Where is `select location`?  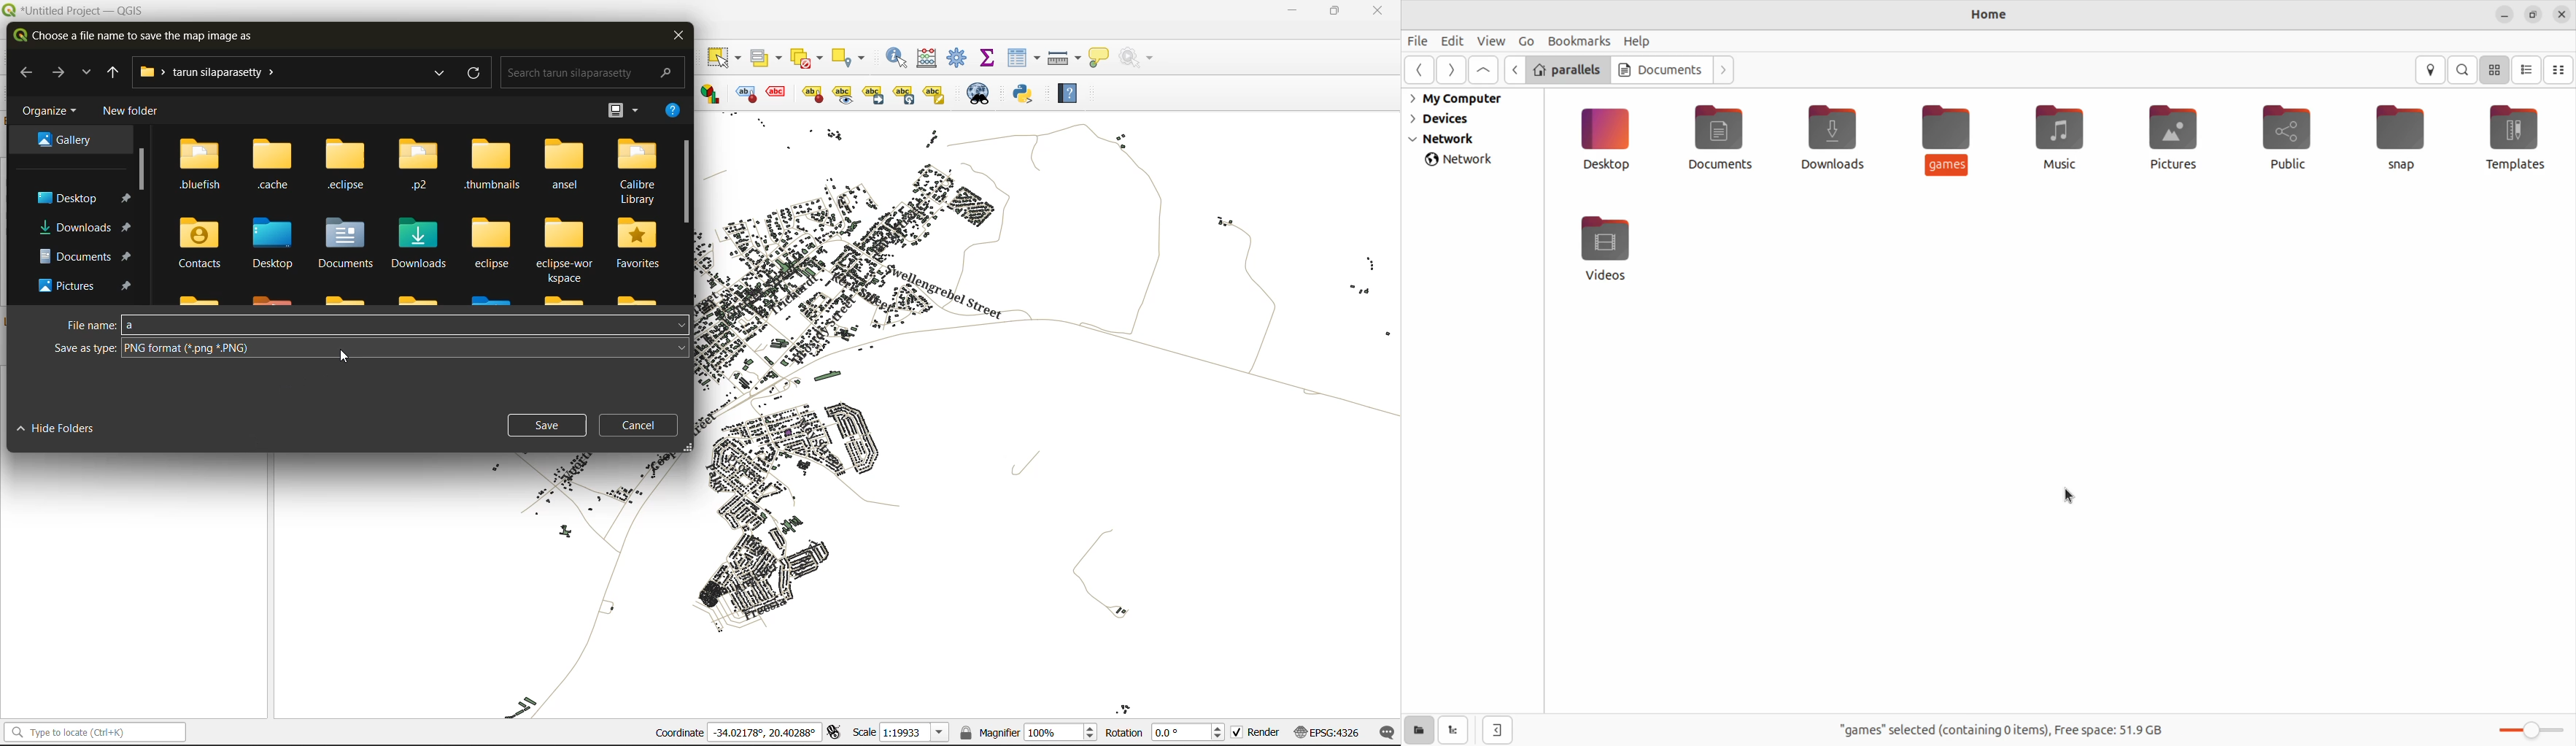
select location is located at coordinates (854, 57).